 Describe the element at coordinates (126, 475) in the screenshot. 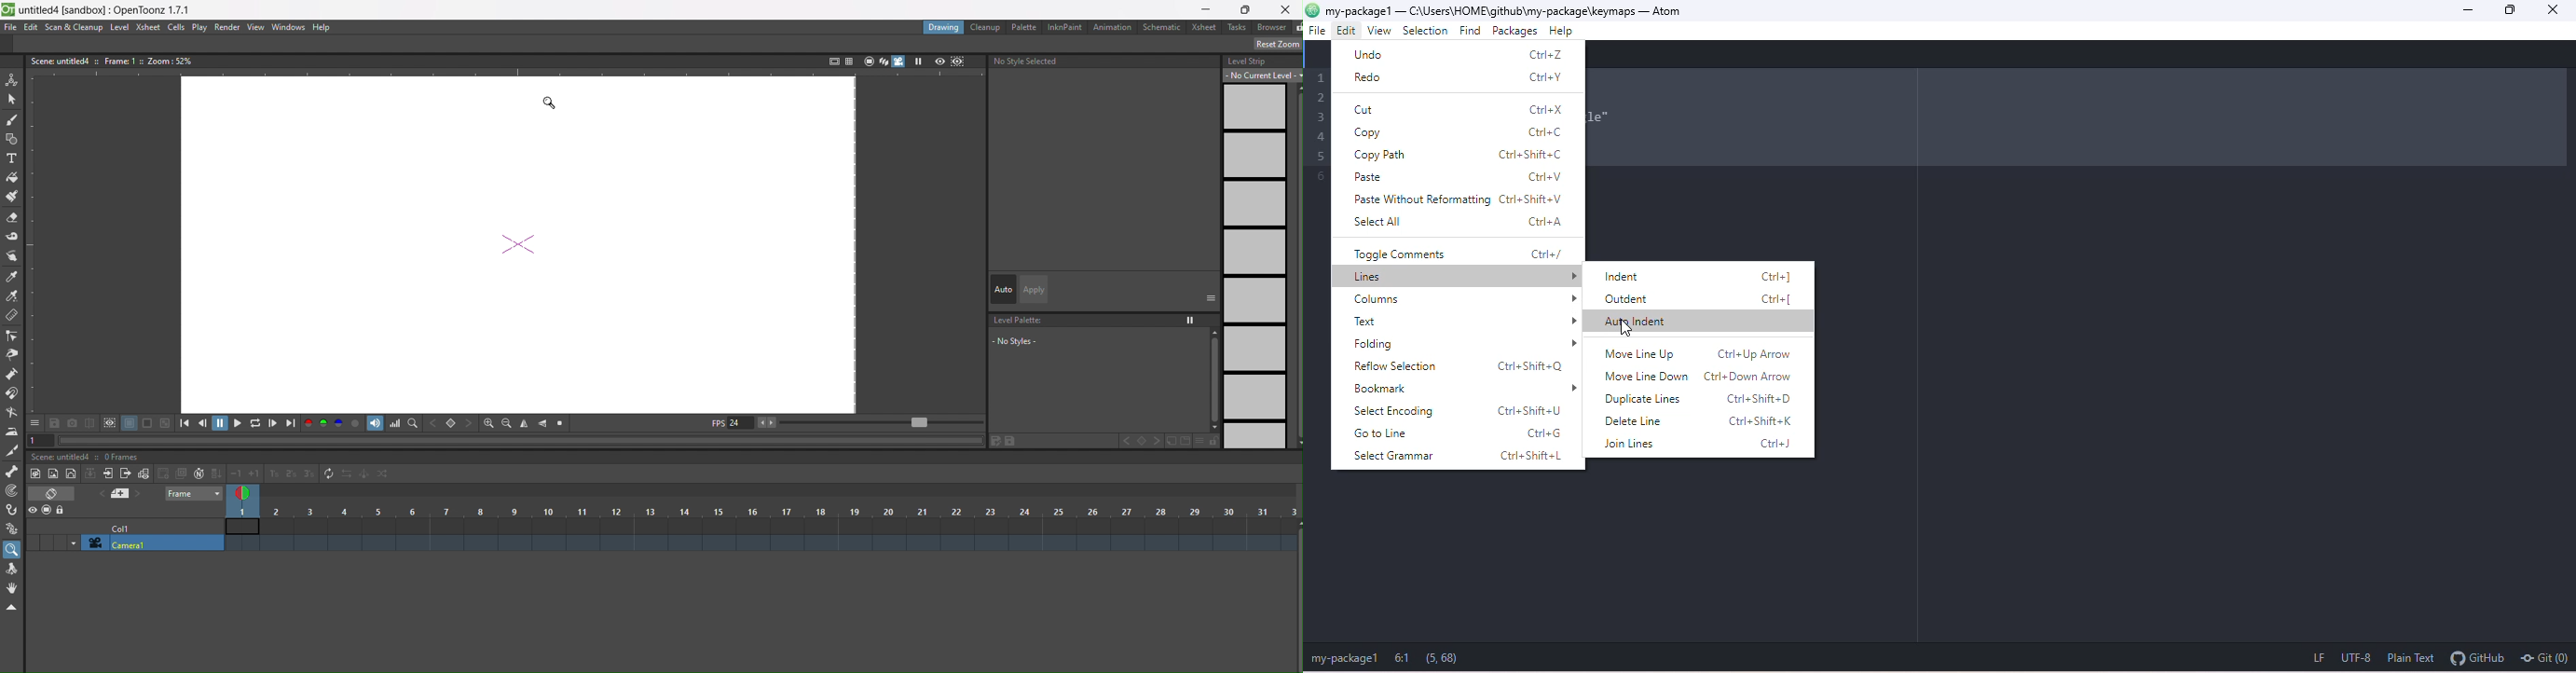

I see `next sub xsheey` at that location.